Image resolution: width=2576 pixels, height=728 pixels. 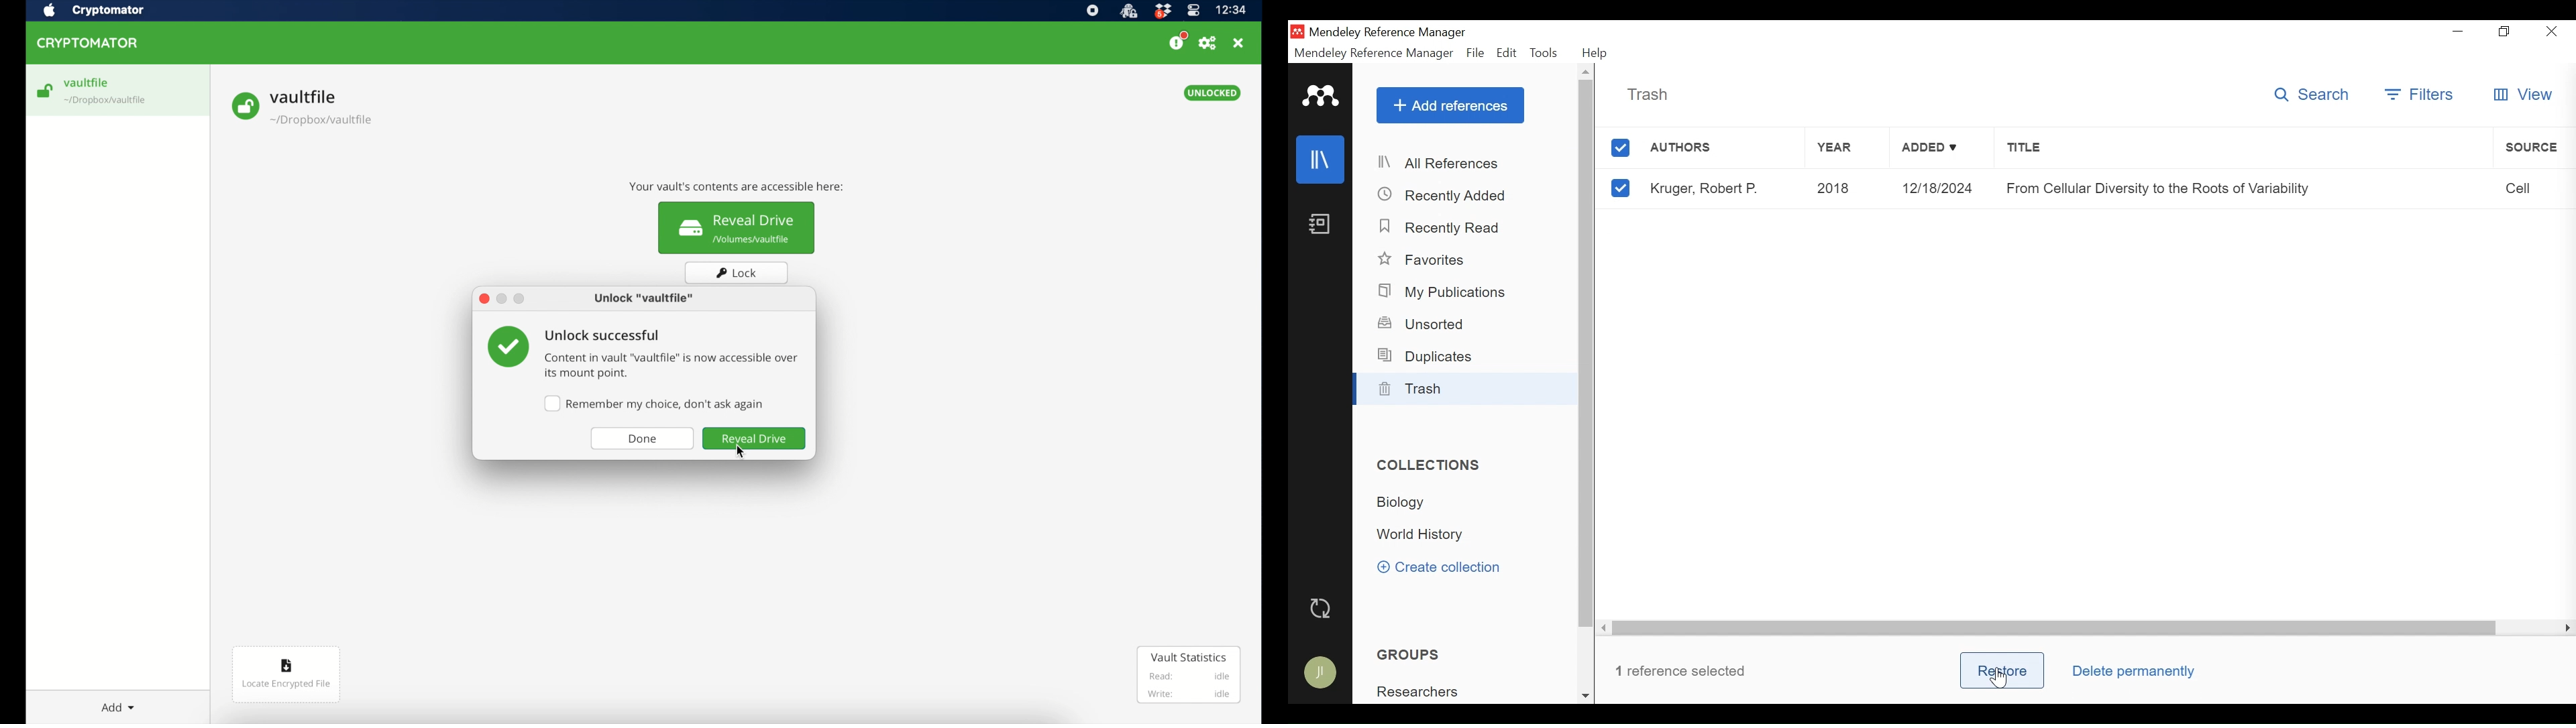 I want to click on Kruger, Robert P., so click(x=1712, y=189).